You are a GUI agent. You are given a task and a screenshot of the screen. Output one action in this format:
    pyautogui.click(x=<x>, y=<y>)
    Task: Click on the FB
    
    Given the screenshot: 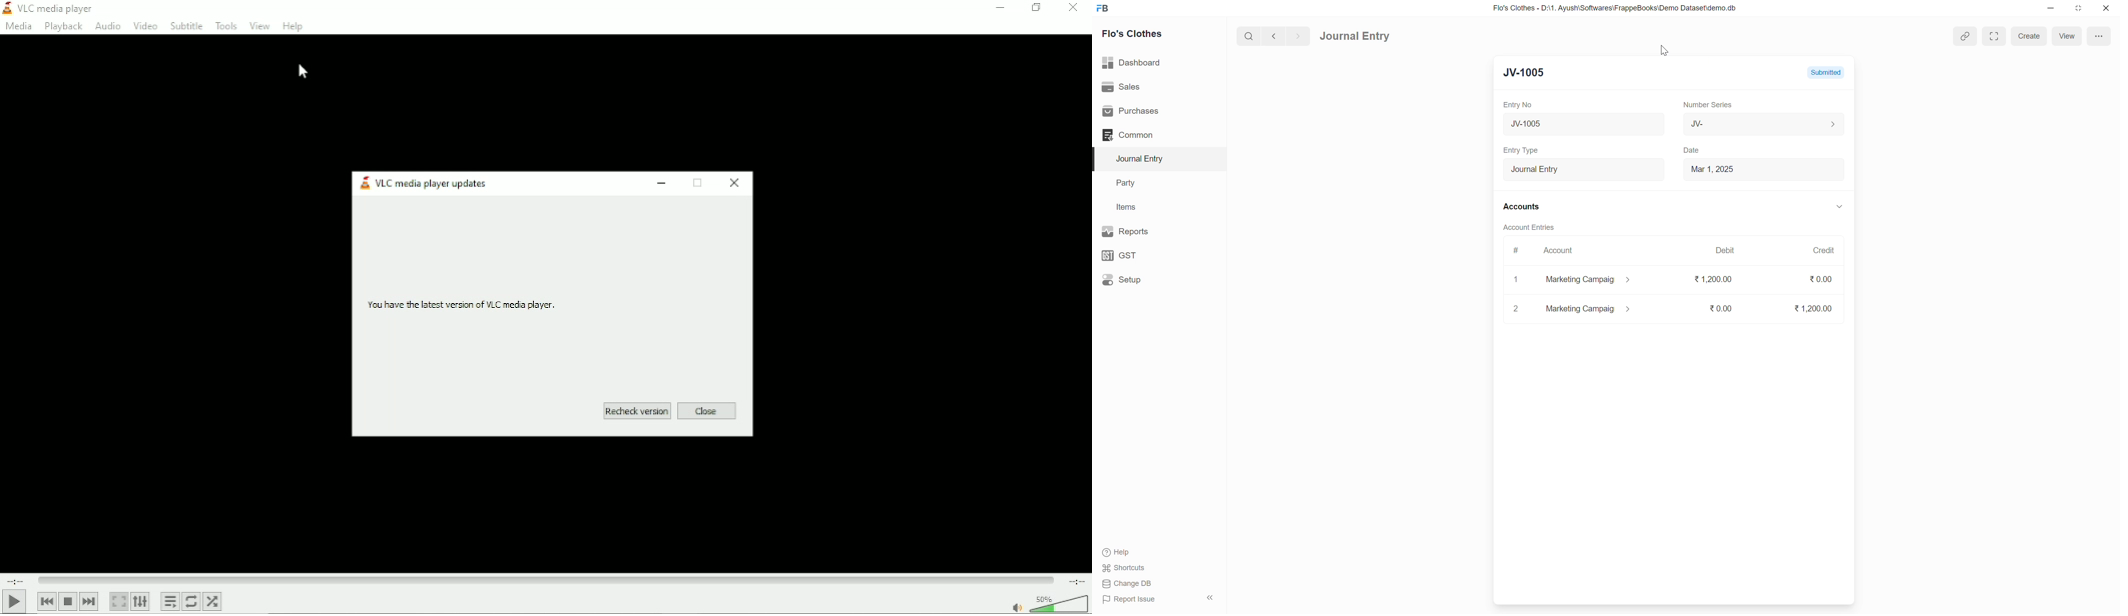 What is the action you would take?
    pyautogui.click(x=1103, y=8)
    